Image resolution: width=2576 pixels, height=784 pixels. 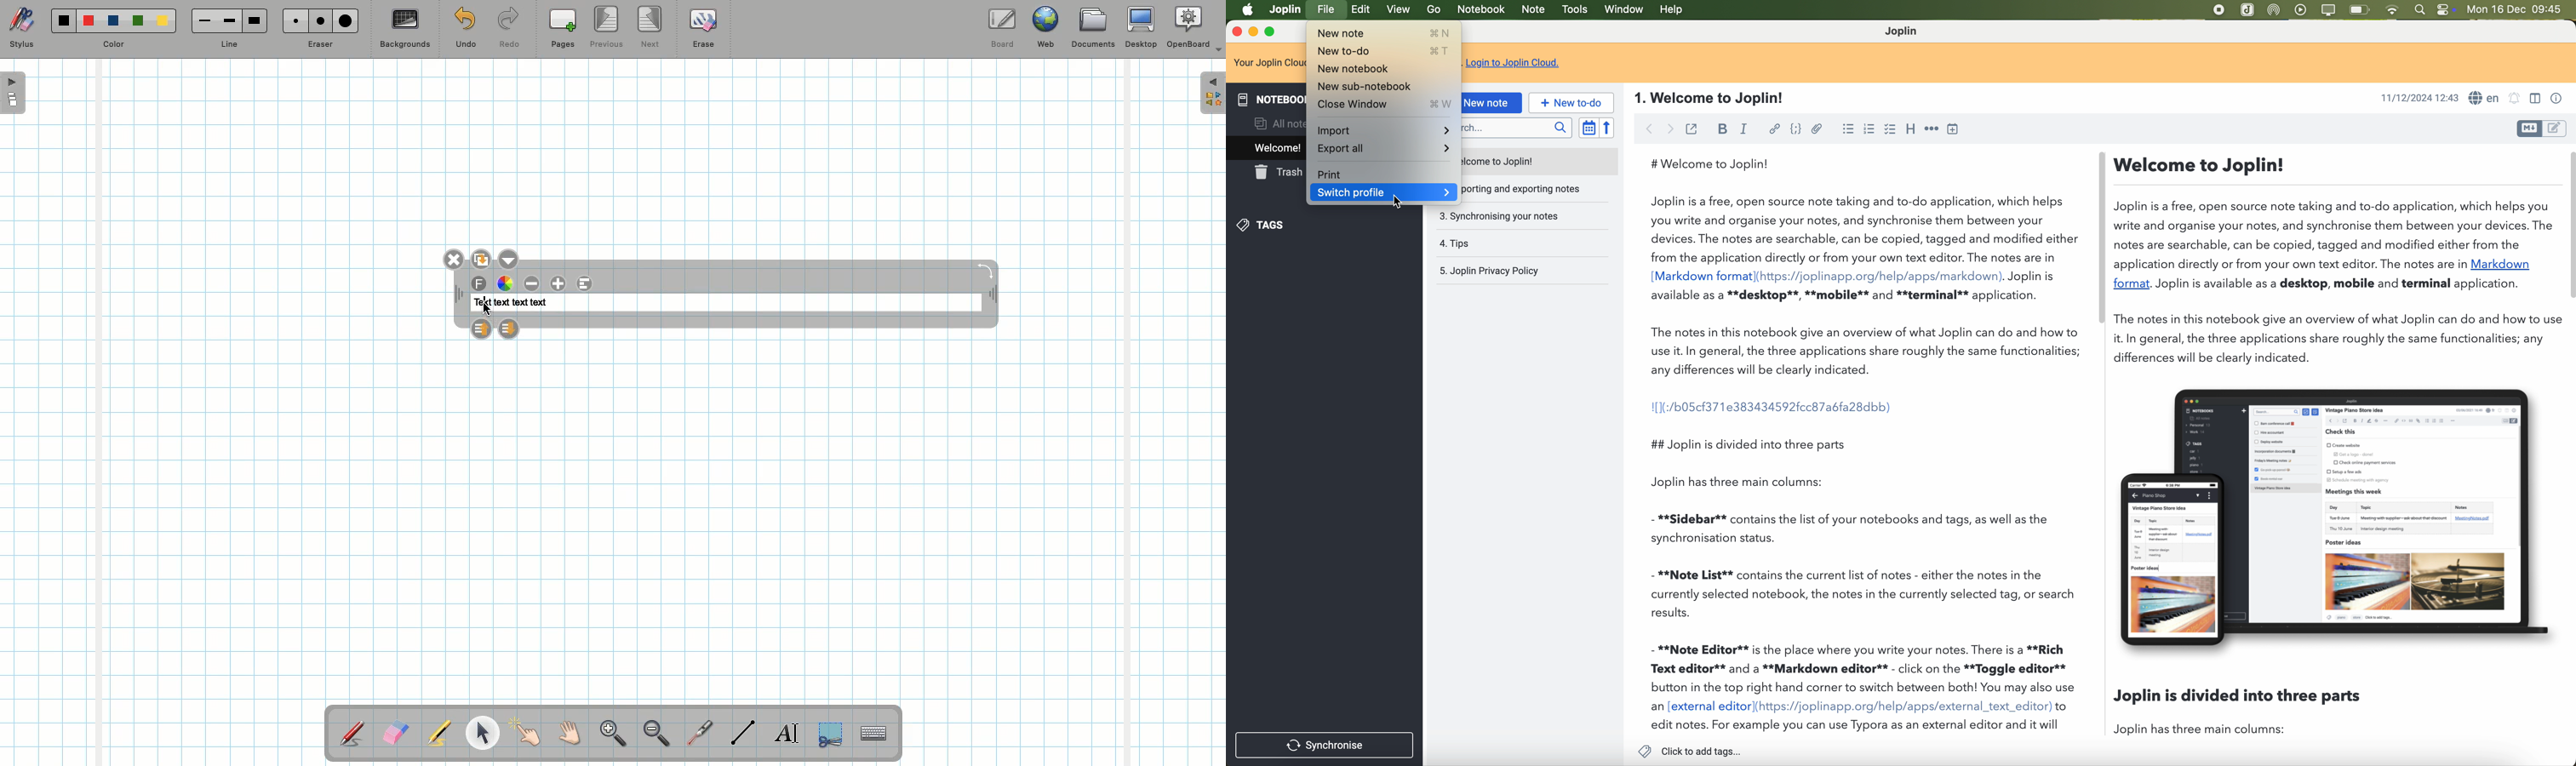 What do you see at coordinates (1272, 32) in the screenshot?
I see `maximize` at bounding box center [1272, 32].